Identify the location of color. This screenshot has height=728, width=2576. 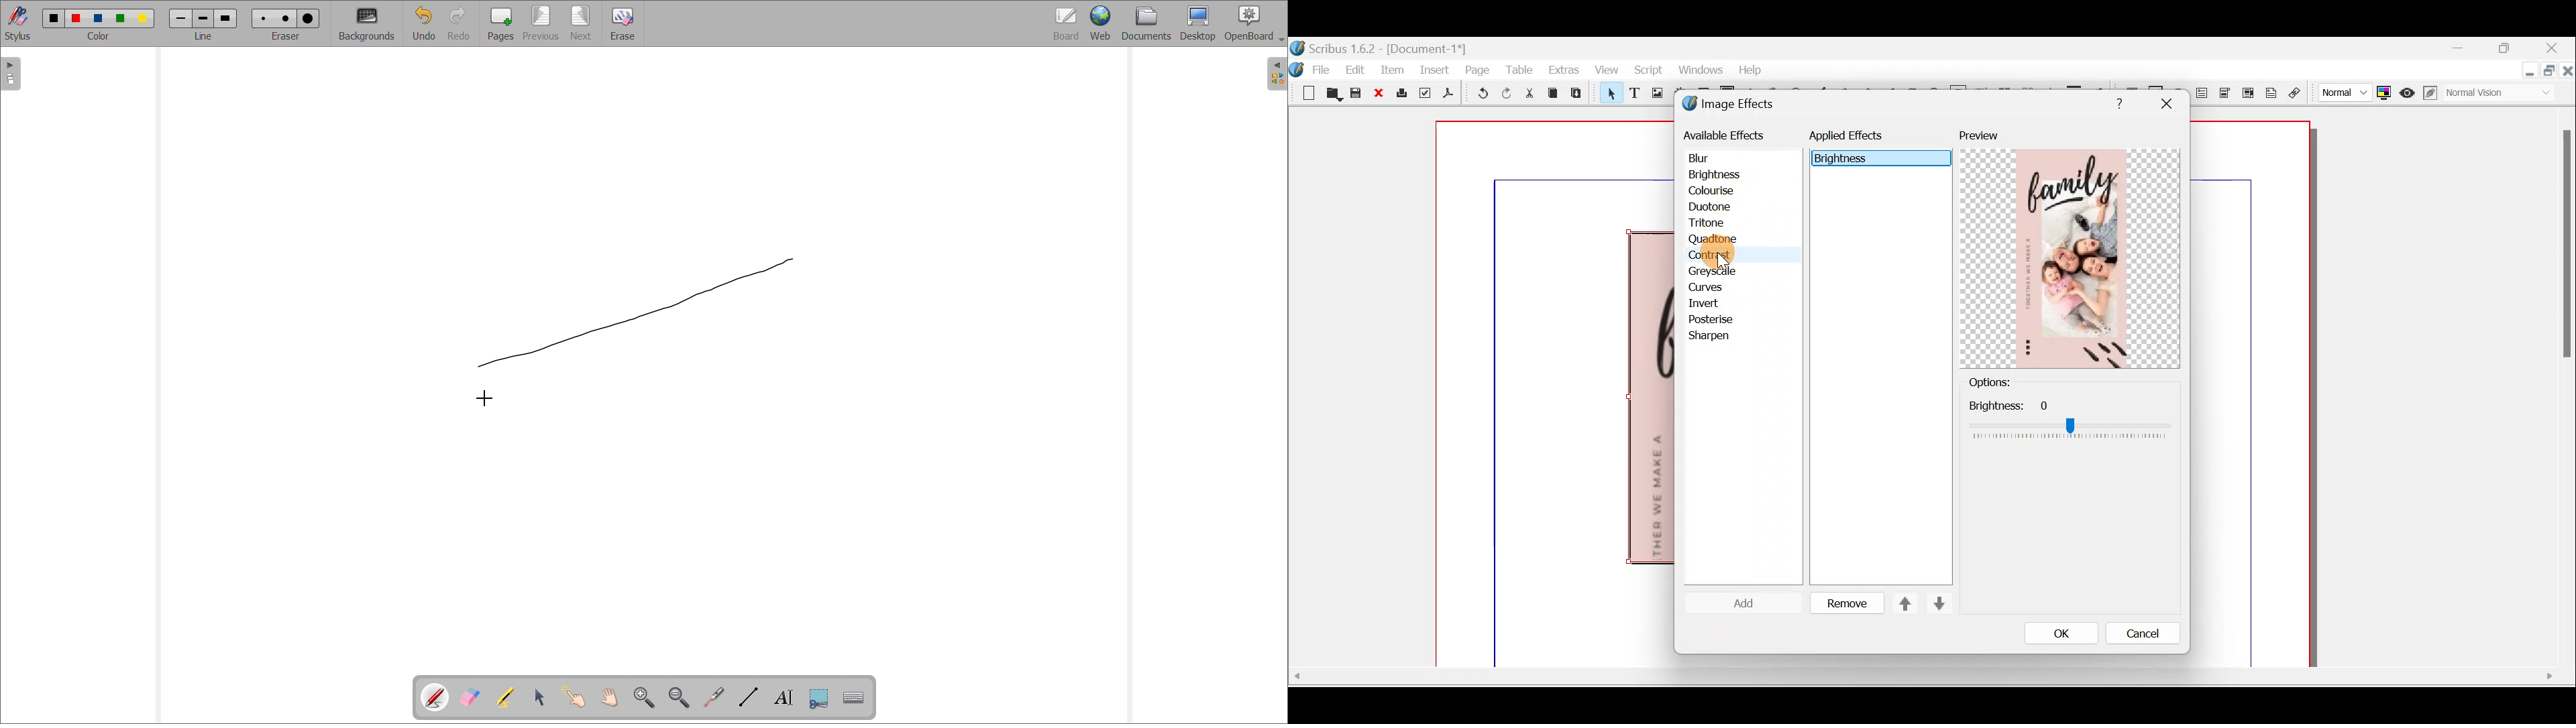
(101, 18).